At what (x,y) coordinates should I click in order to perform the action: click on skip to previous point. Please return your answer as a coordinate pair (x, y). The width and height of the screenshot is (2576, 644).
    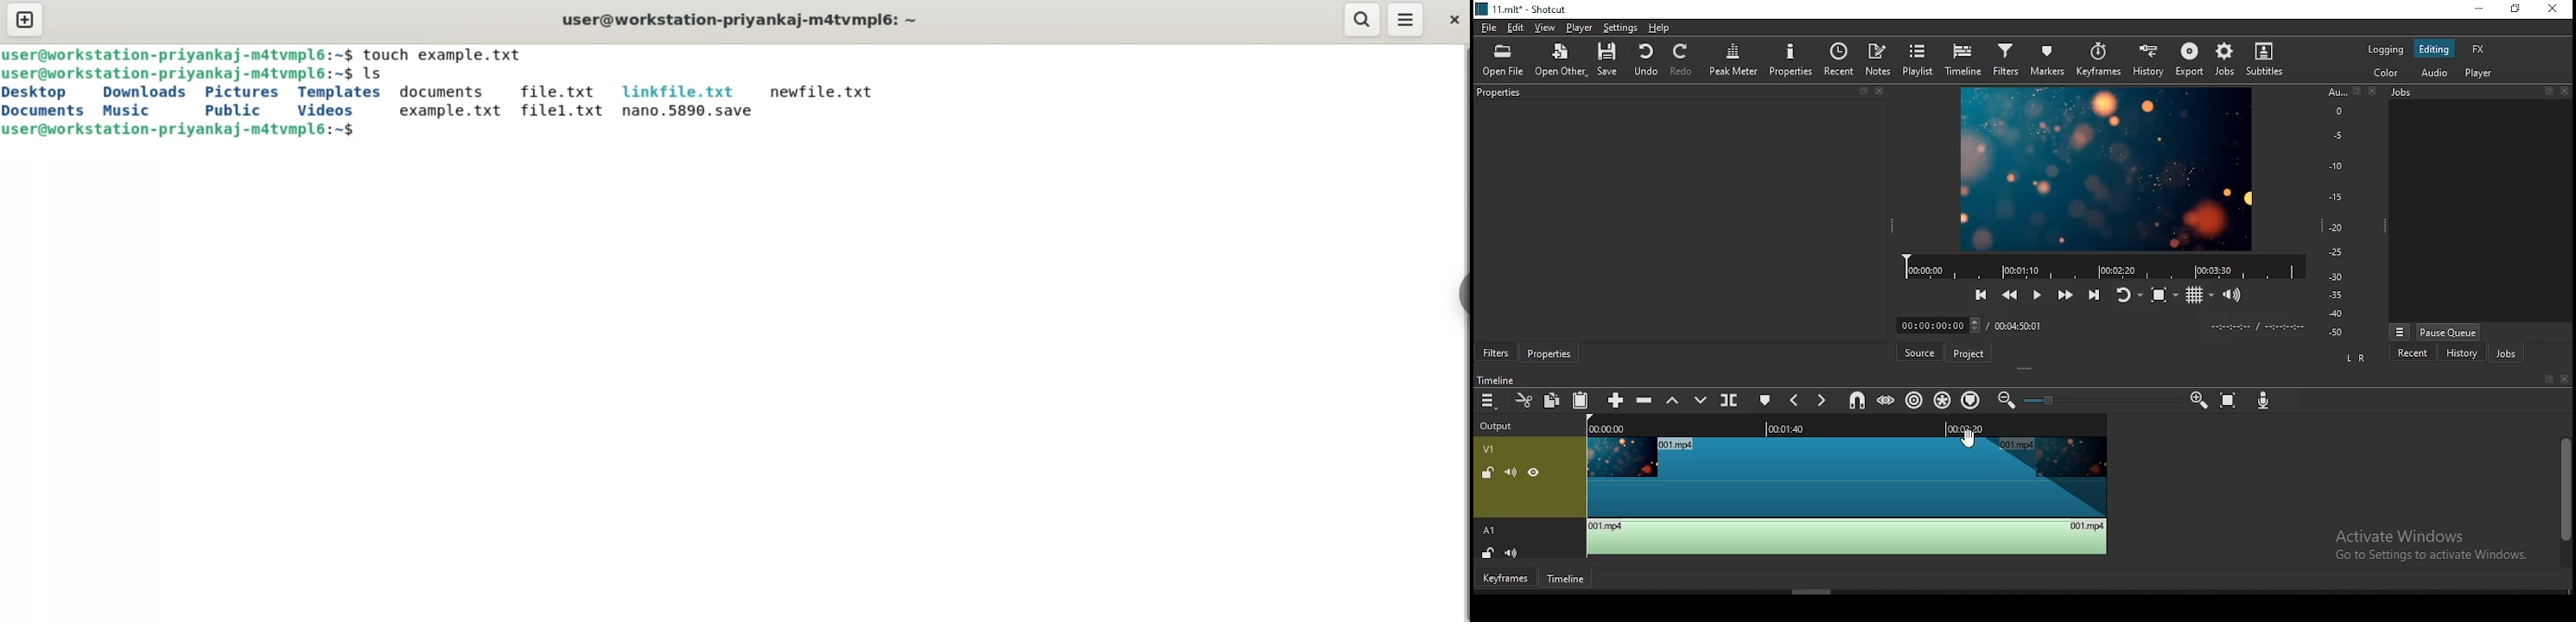
    Looking at the image, I should click on (1981, 295).